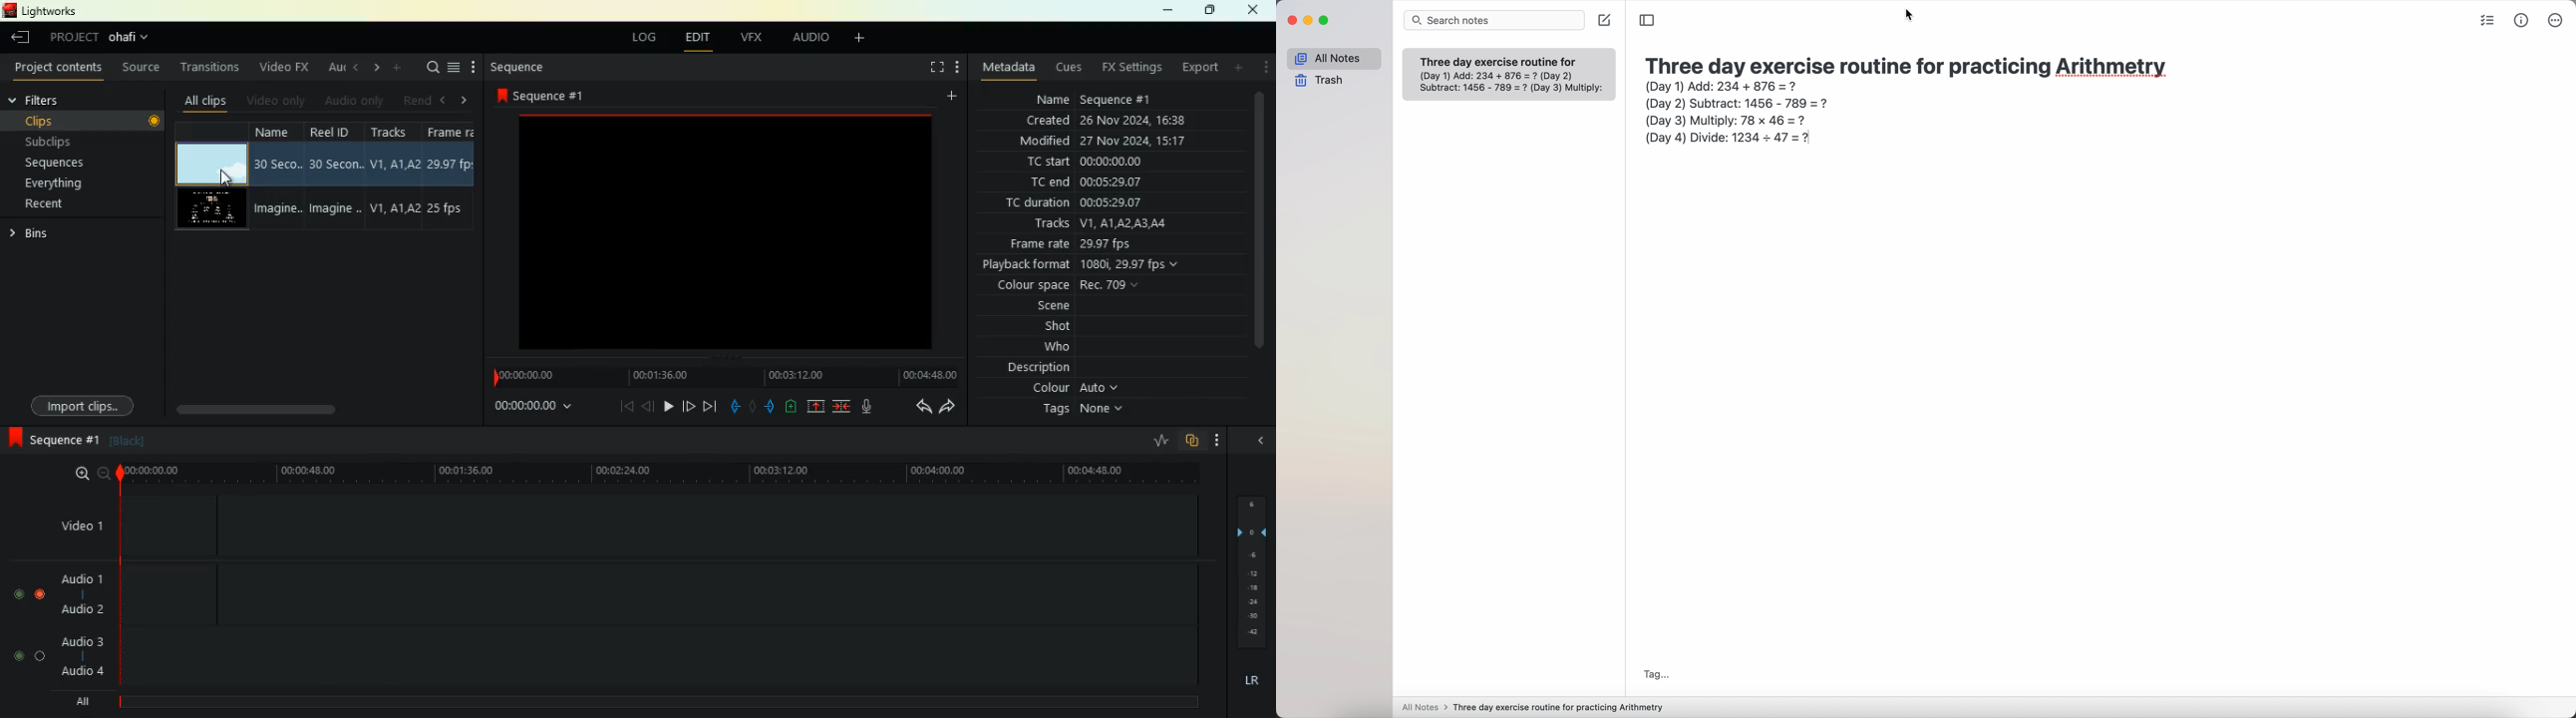 Image resolution: width=2576 pixels, height=728 pixels. What do you see at coordinates (49, 11) in the screenshot?
I see `lightworks` at bounding box center [49, 11].